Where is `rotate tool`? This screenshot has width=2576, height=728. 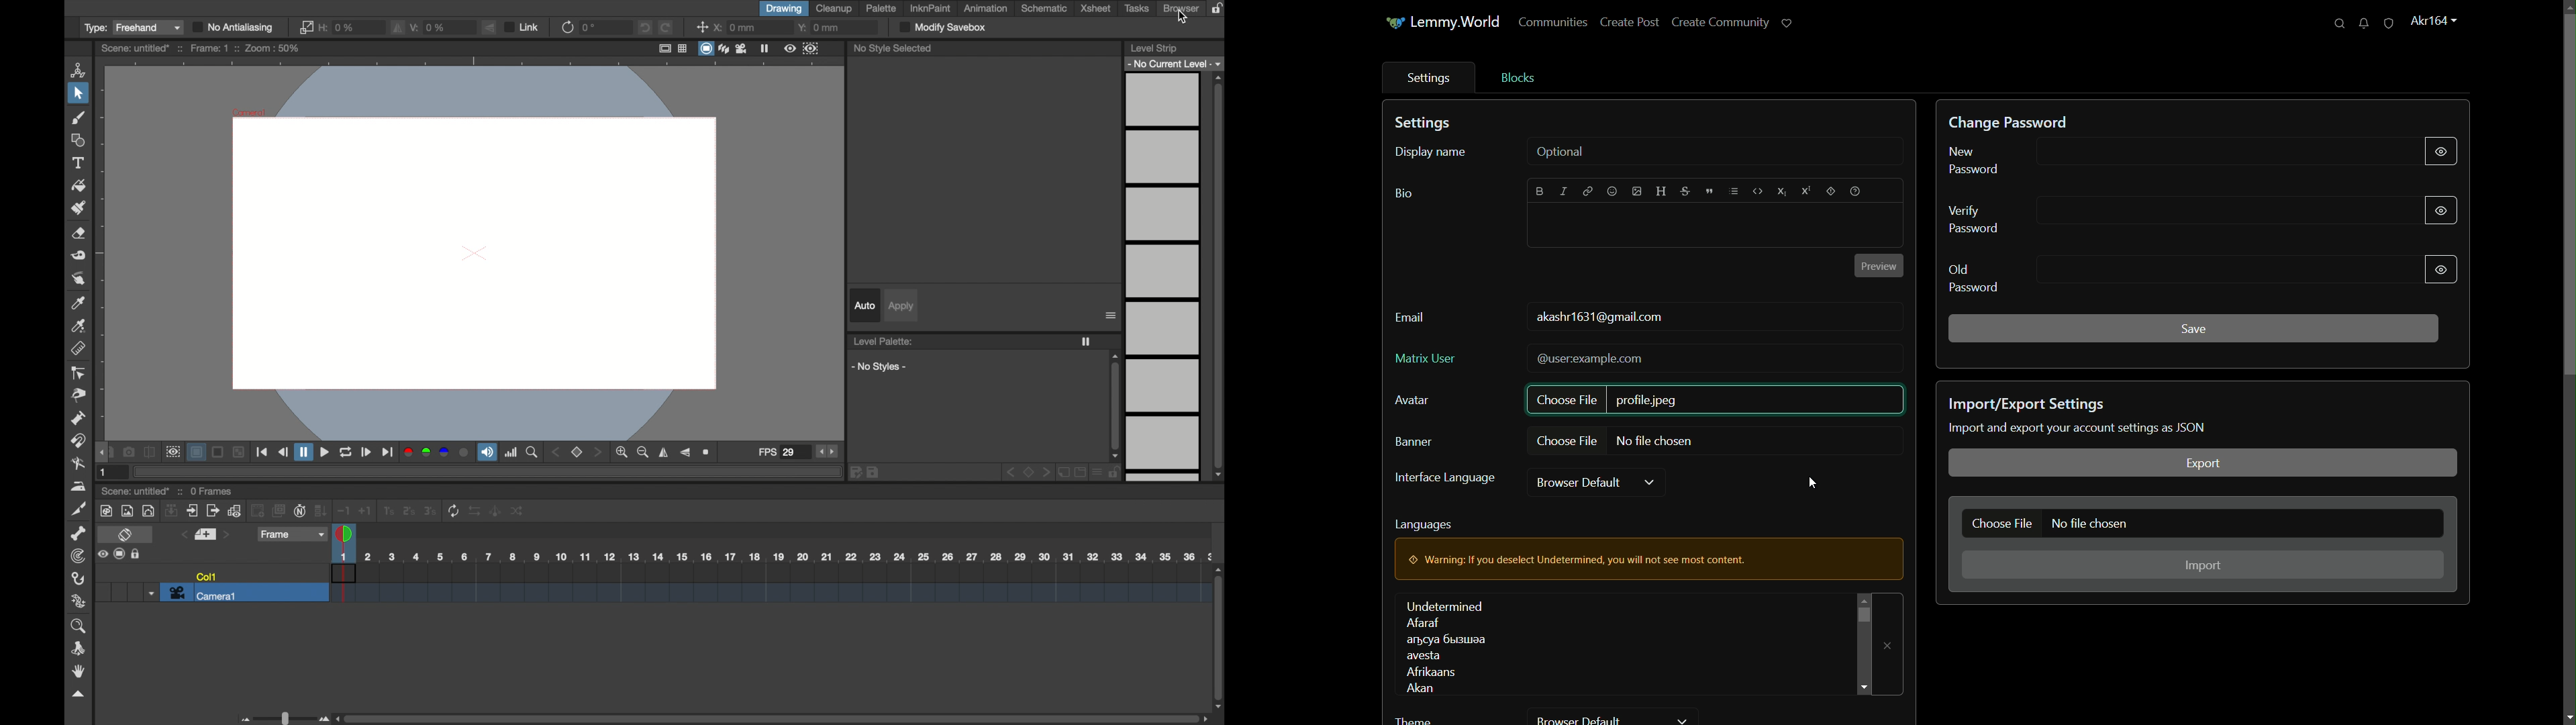
rotate tool is located at coordinates (81, 648).